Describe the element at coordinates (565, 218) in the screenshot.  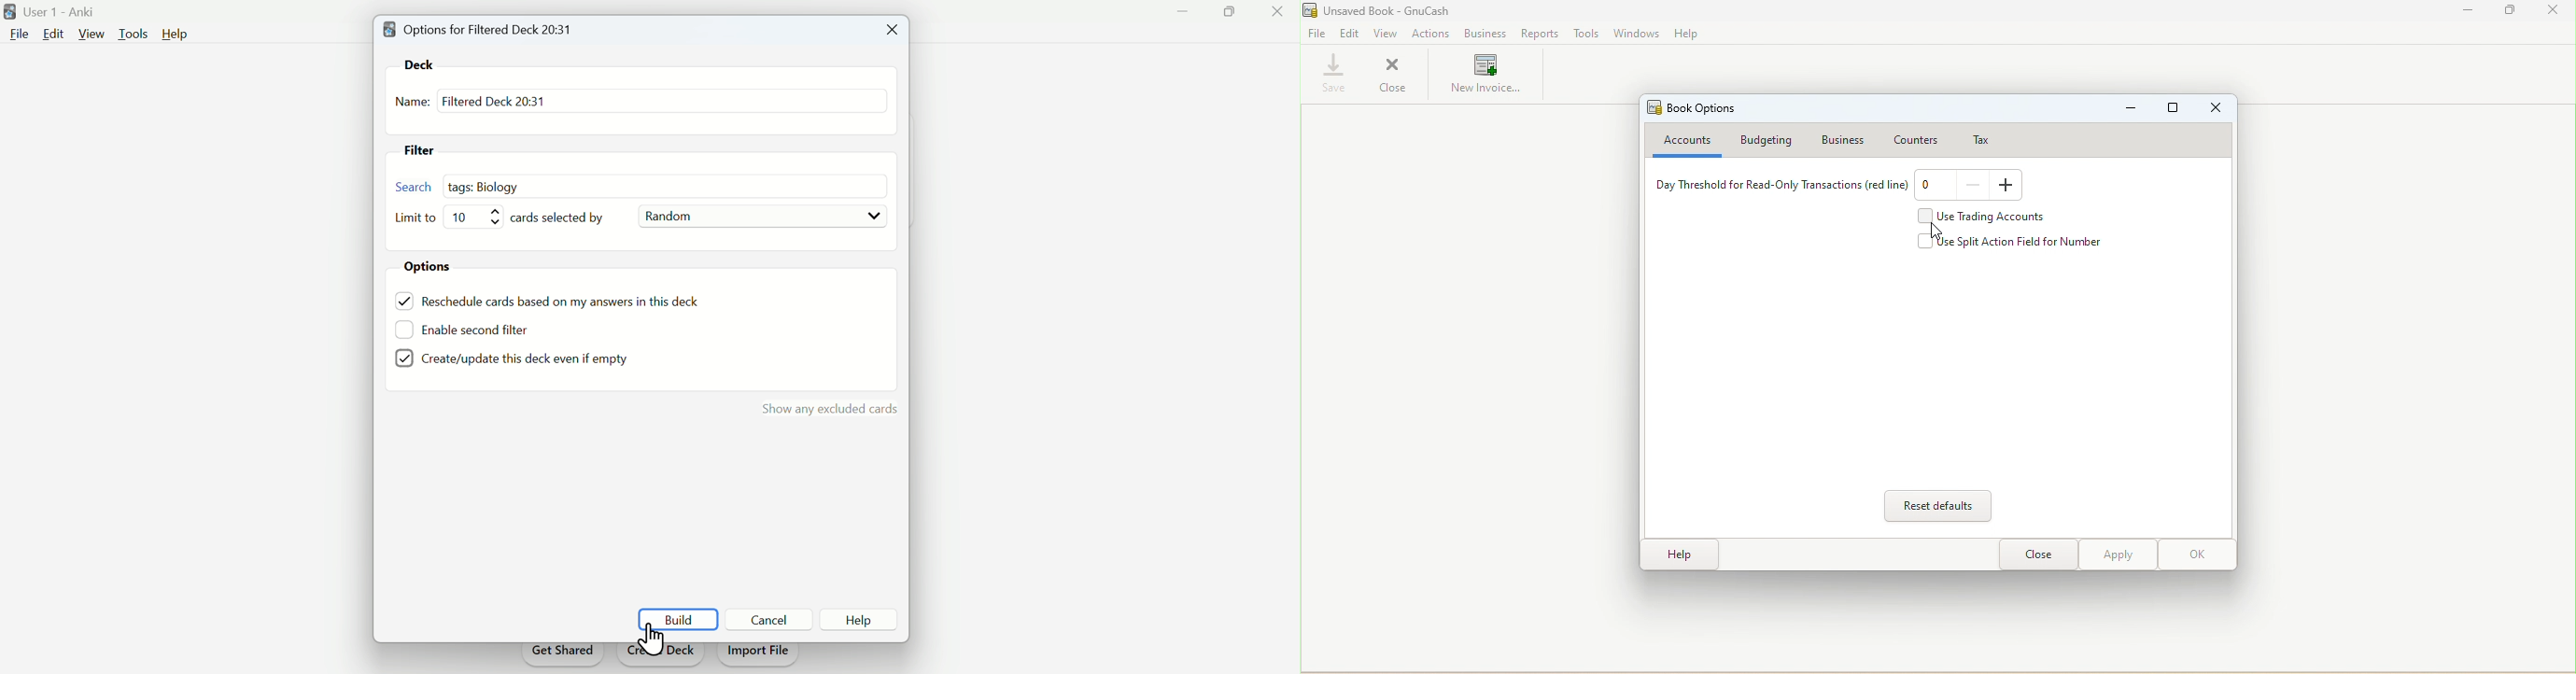
I see `Cards selected by` at that location.